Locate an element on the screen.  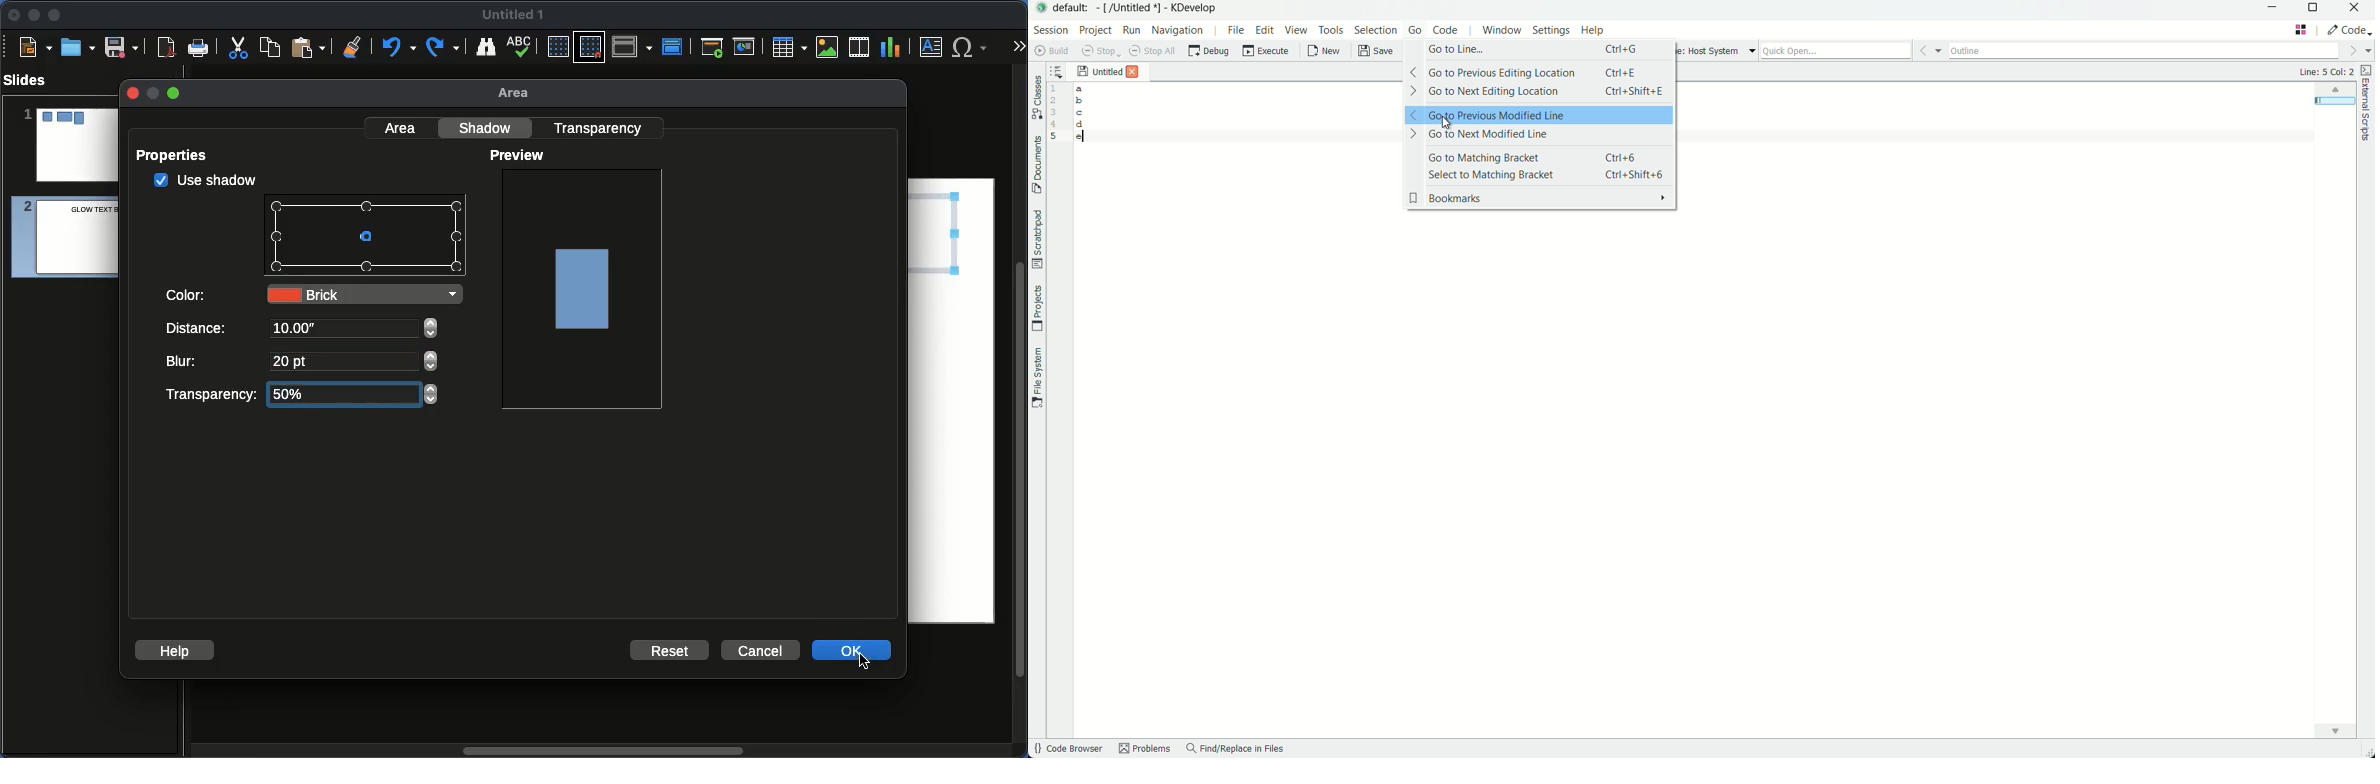
Transparency is located at coordinates (601, 127).